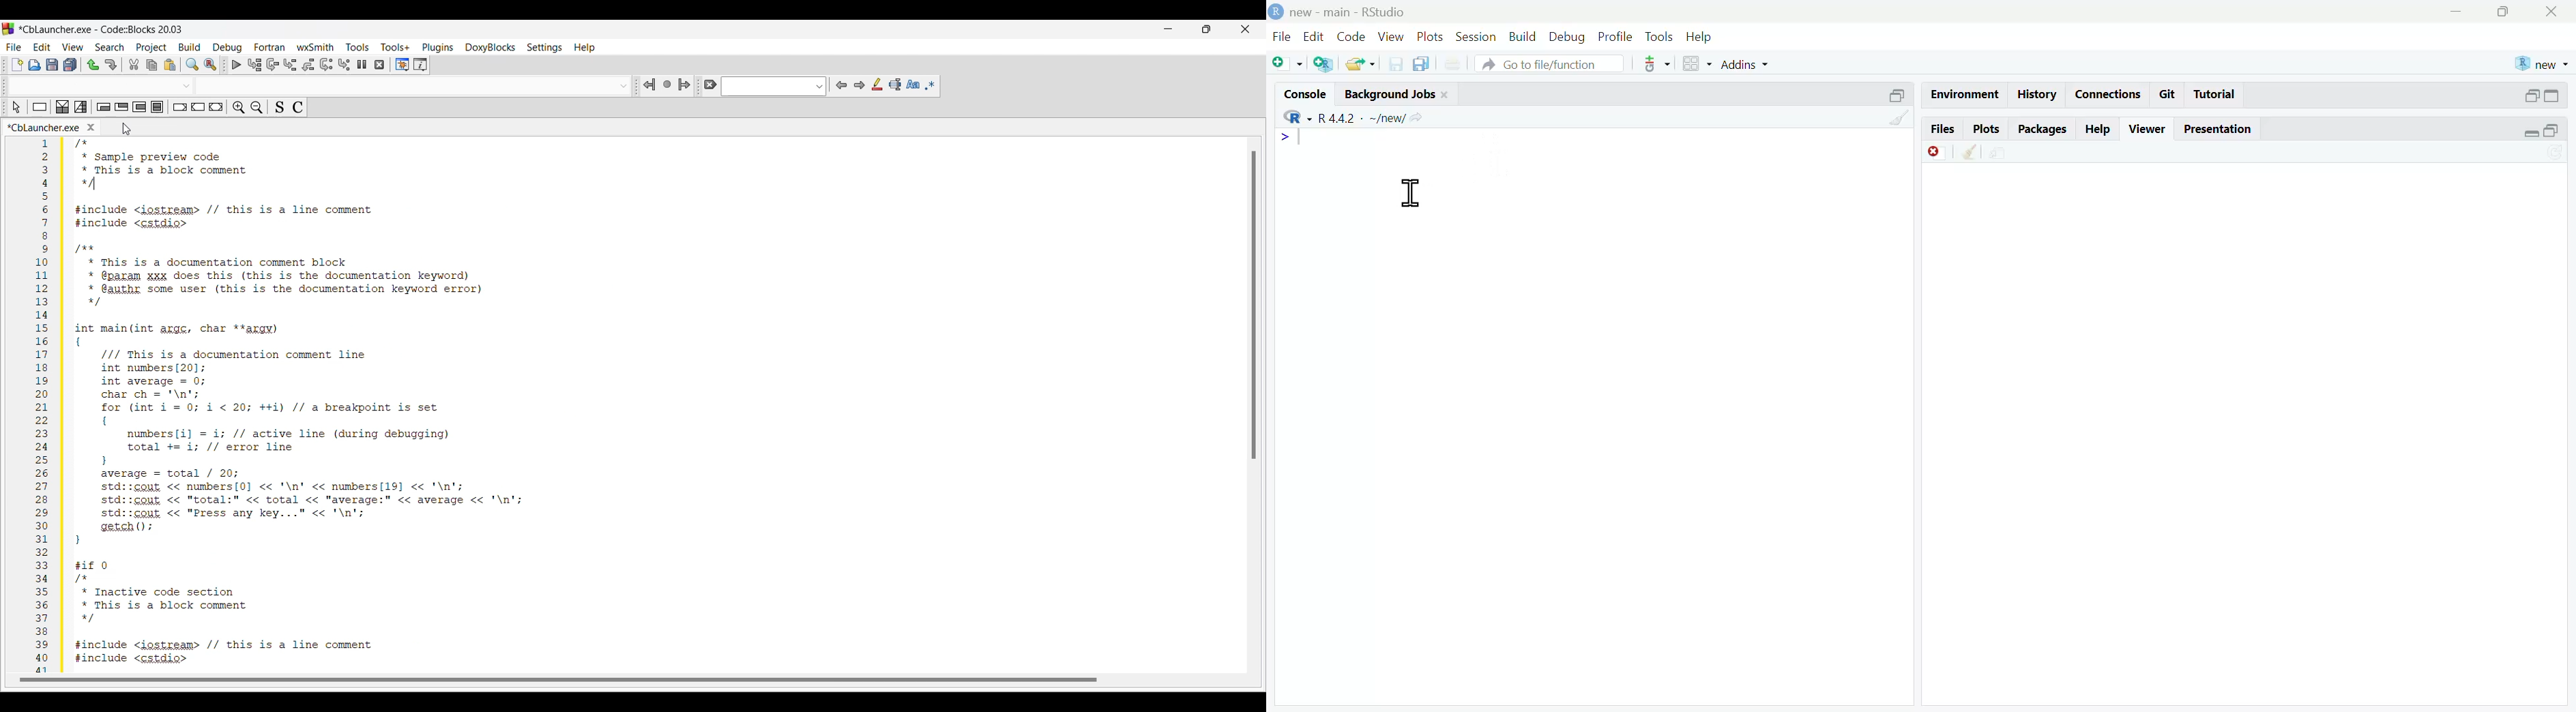  Describe the element at coordinates (452, 405) in the screenshot. I see `Current code` at that location.